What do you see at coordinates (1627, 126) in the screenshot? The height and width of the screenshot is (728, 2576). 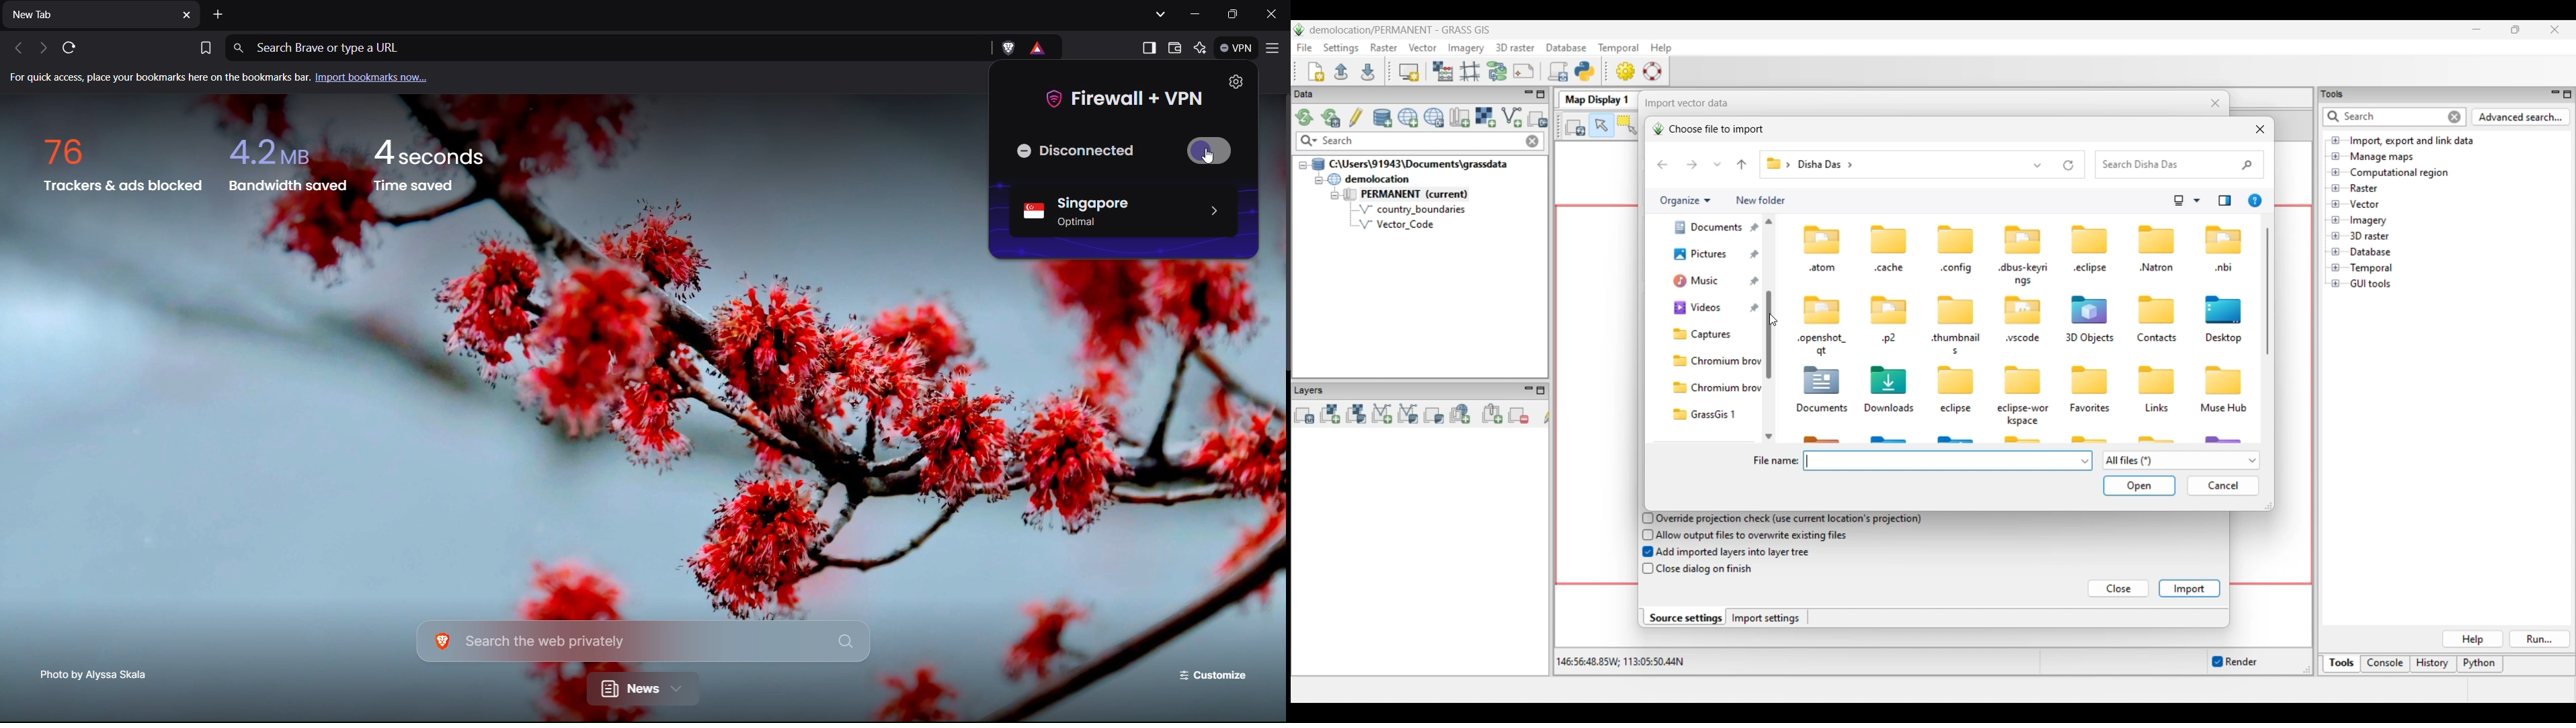 I see `Select vector feature(s)` at bounding box center [1627, 126].